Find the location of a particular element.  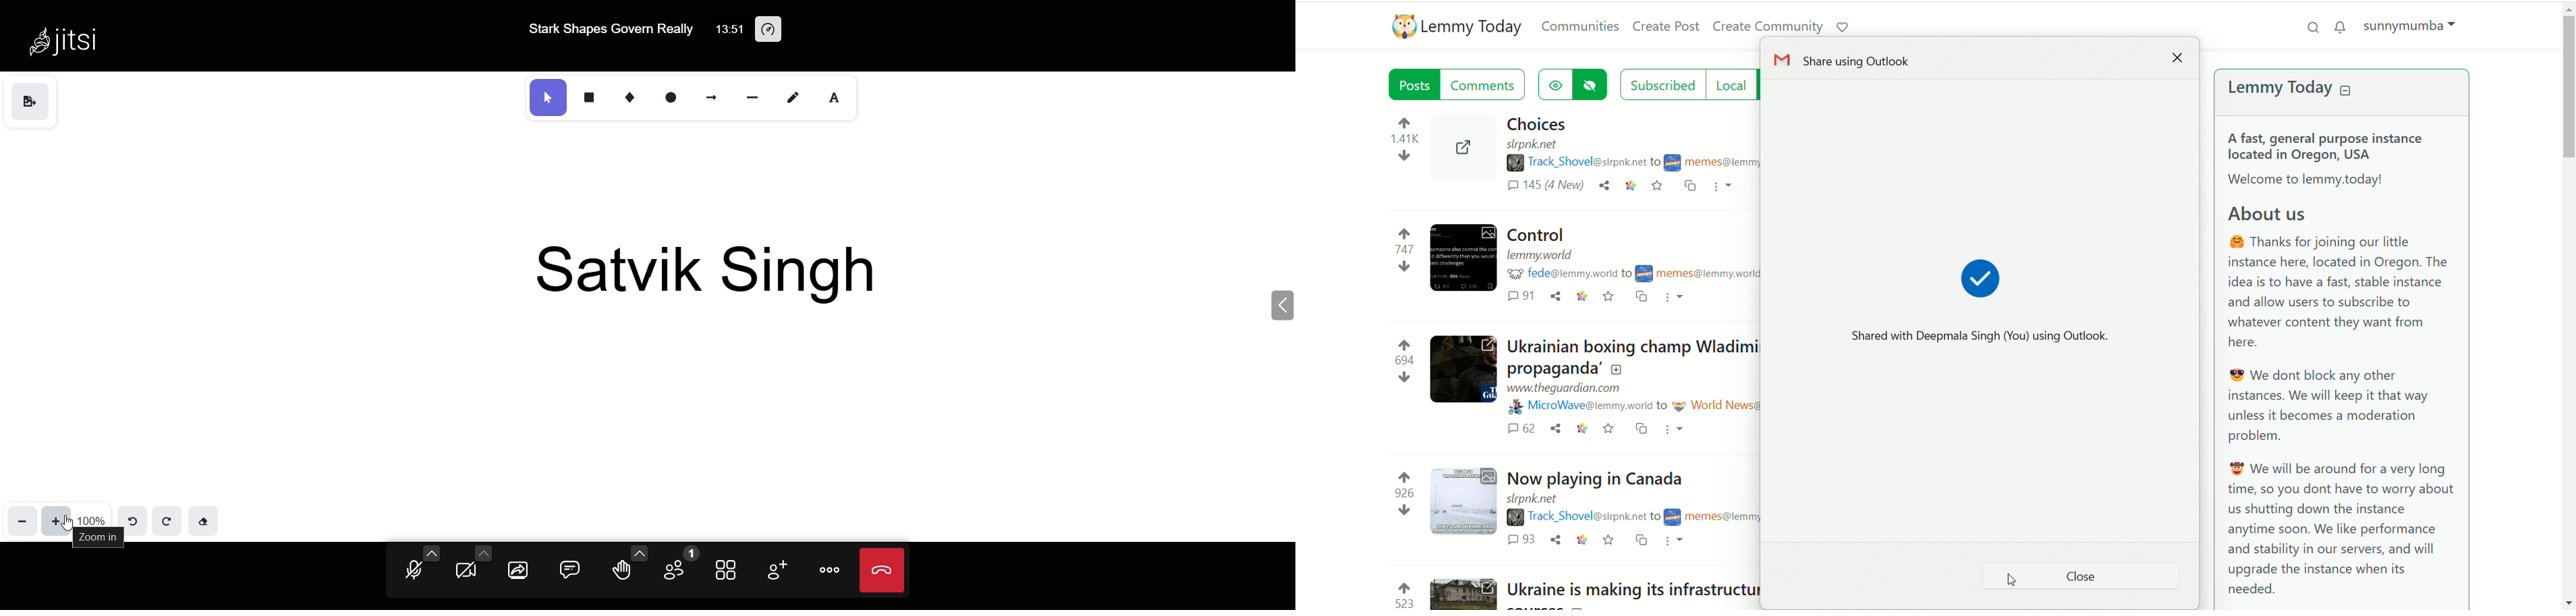

participant is located at coordinates (679, 567).